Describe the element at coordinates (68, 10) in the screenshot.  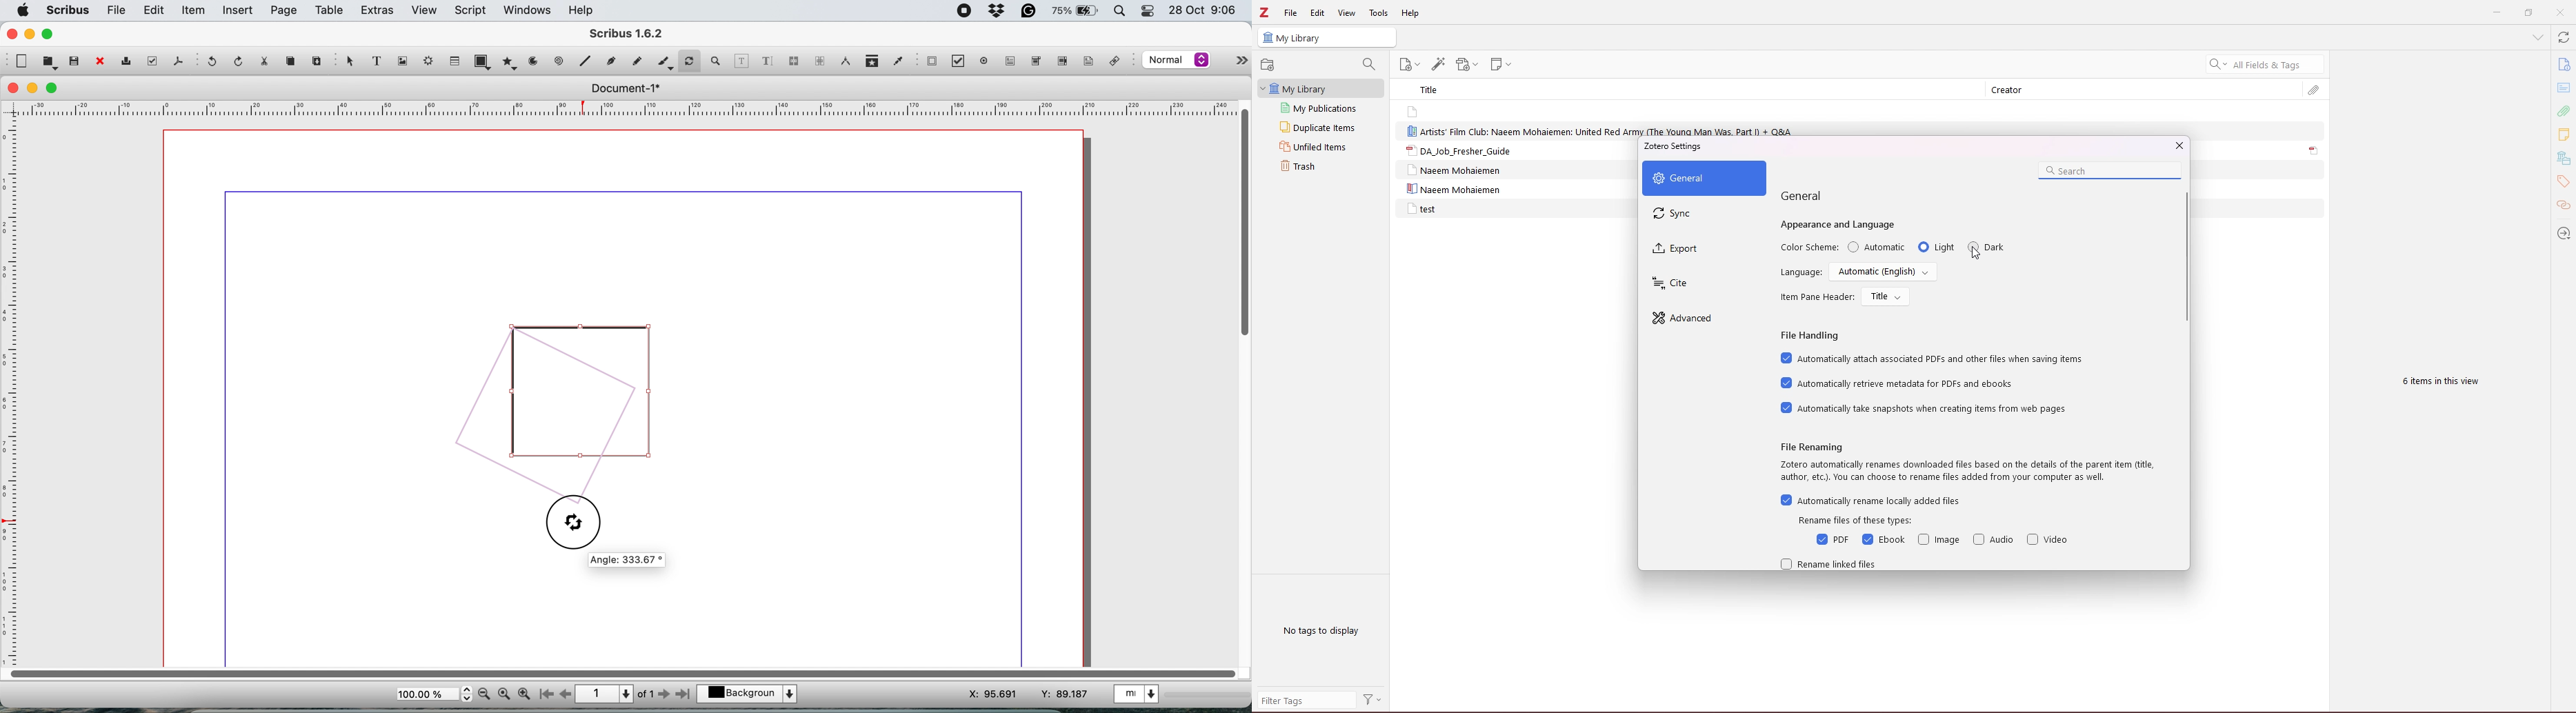
I see `scribus` at that location.